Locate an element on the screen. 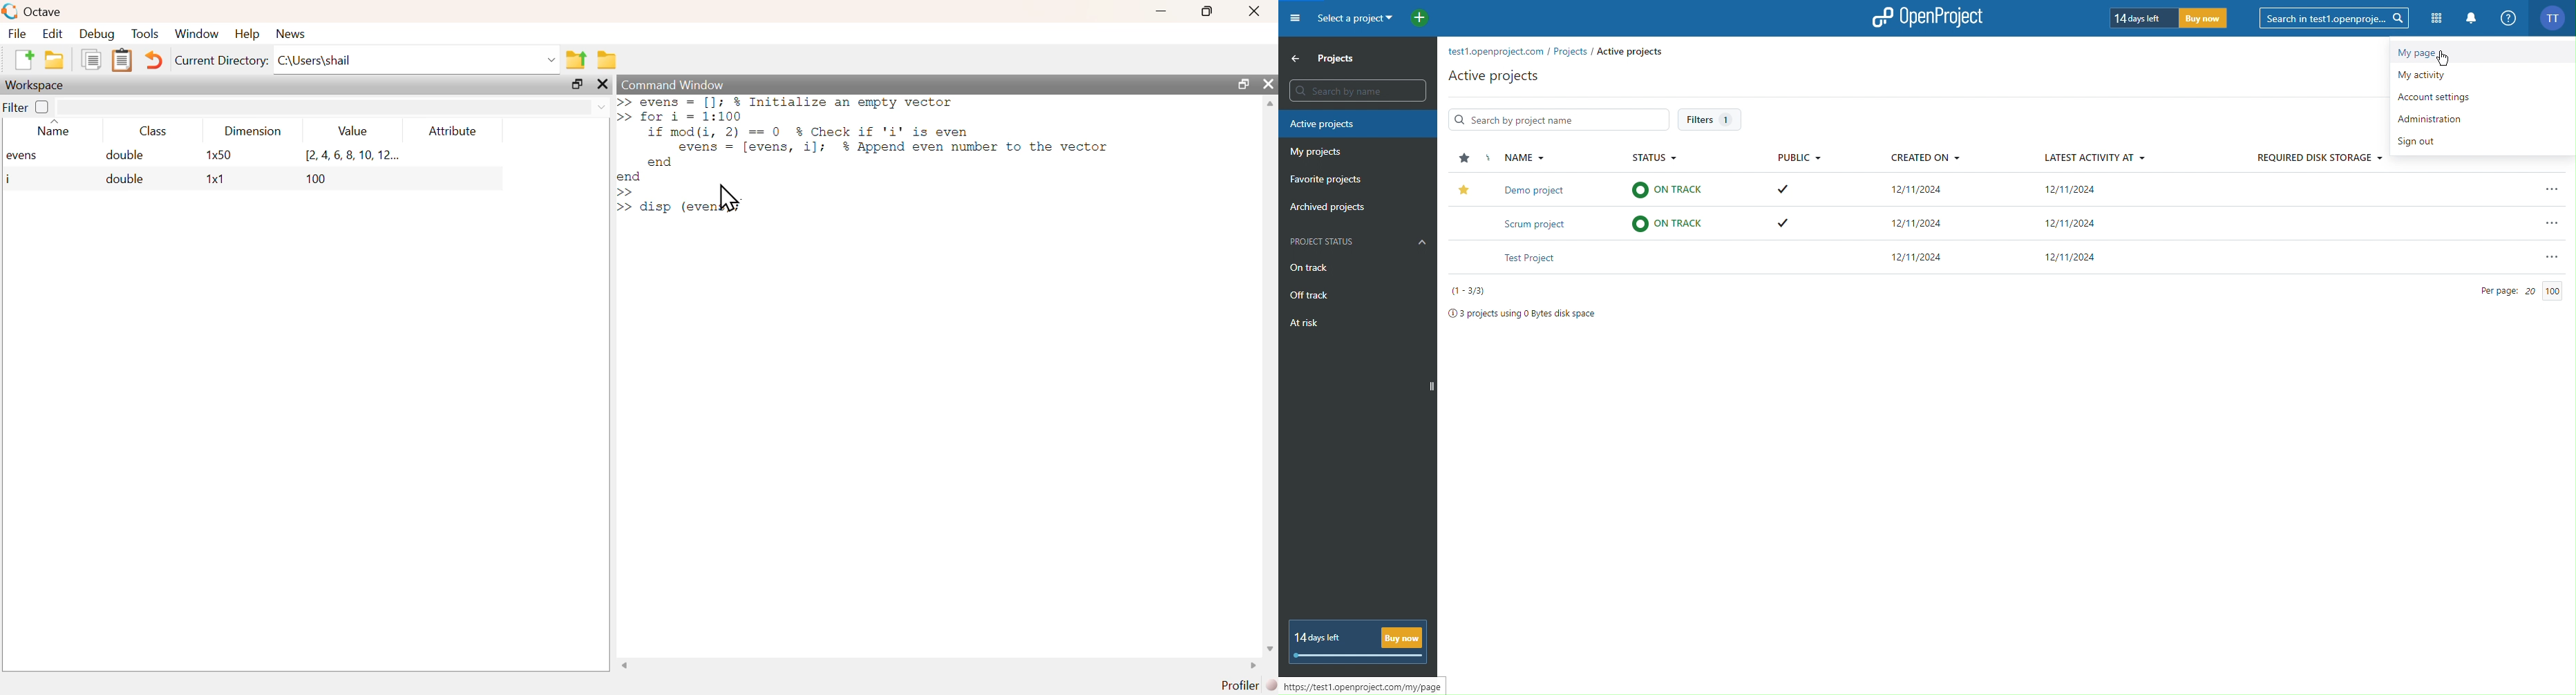 This screenshot has width=2576, height=700. filter is located at coordinates (334, 107).